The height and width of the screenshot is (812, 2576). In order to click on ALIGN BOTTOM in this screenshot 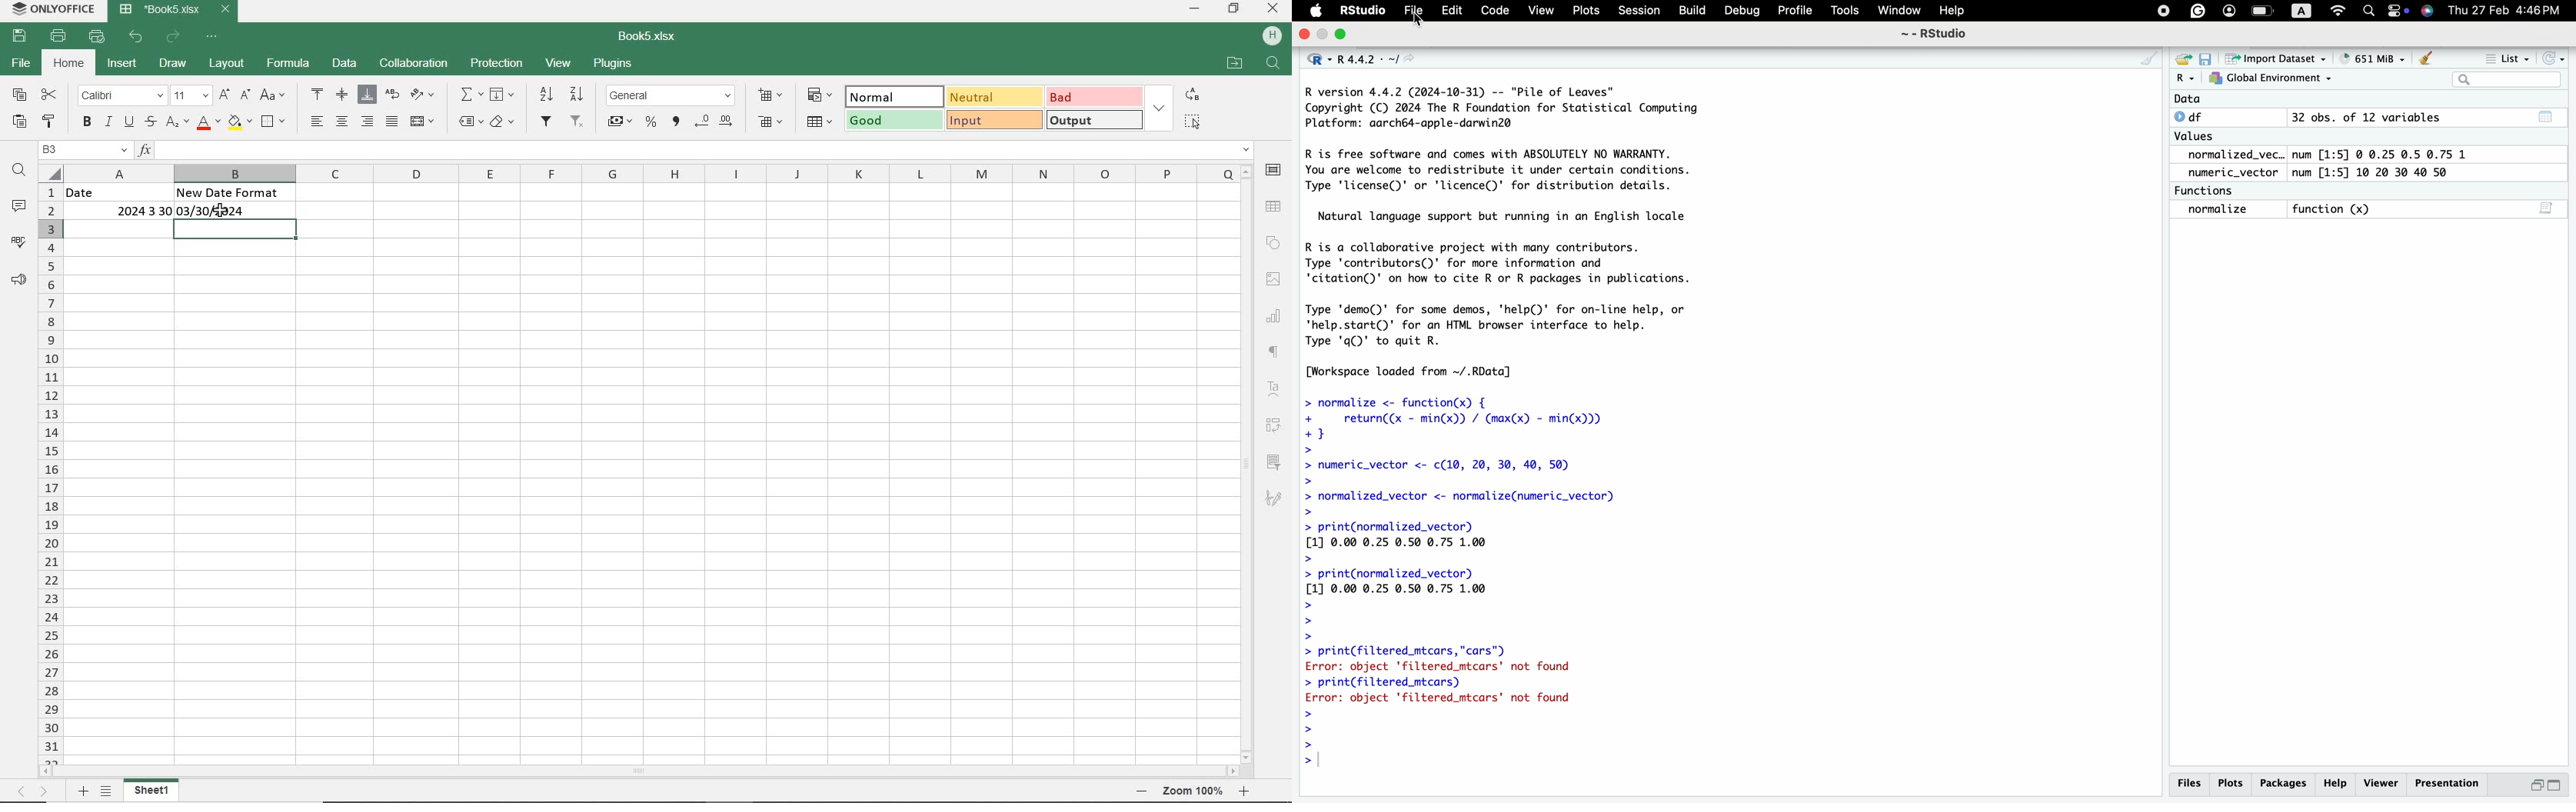, I will do `click(367, 95)`.